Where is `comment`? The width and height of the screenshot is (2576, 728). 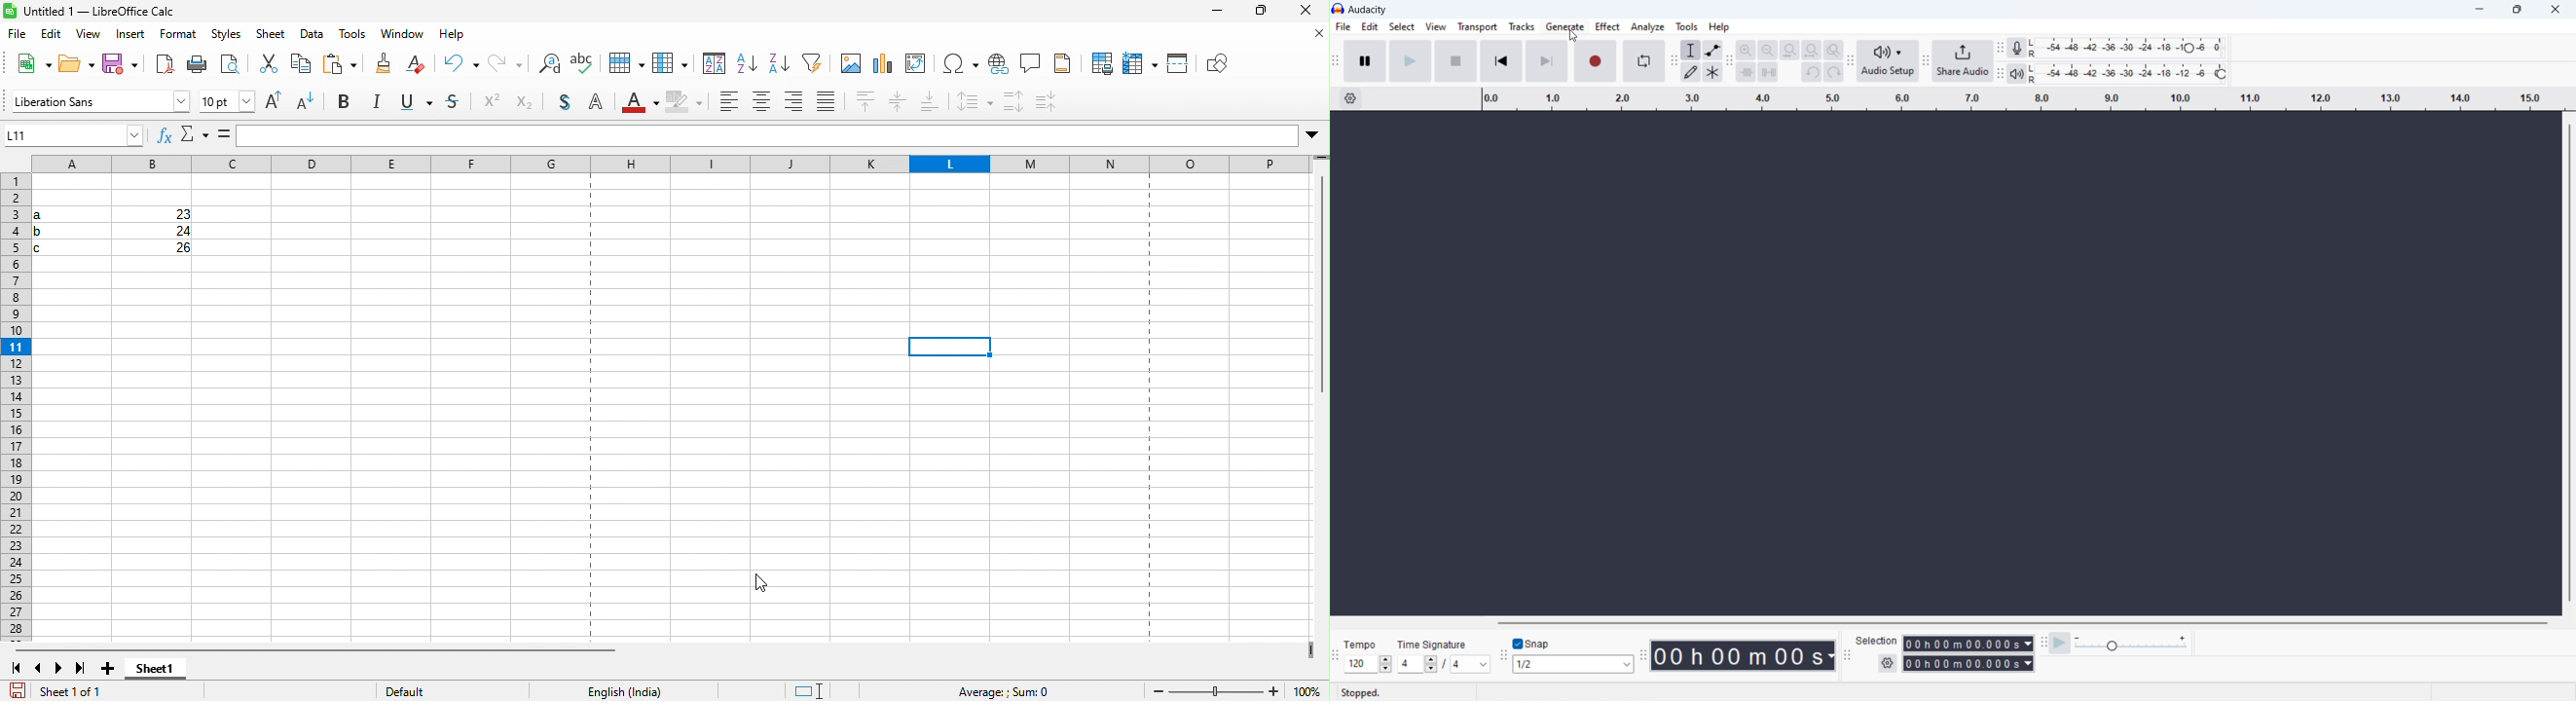 comment is located at coordinates (1032, 65).